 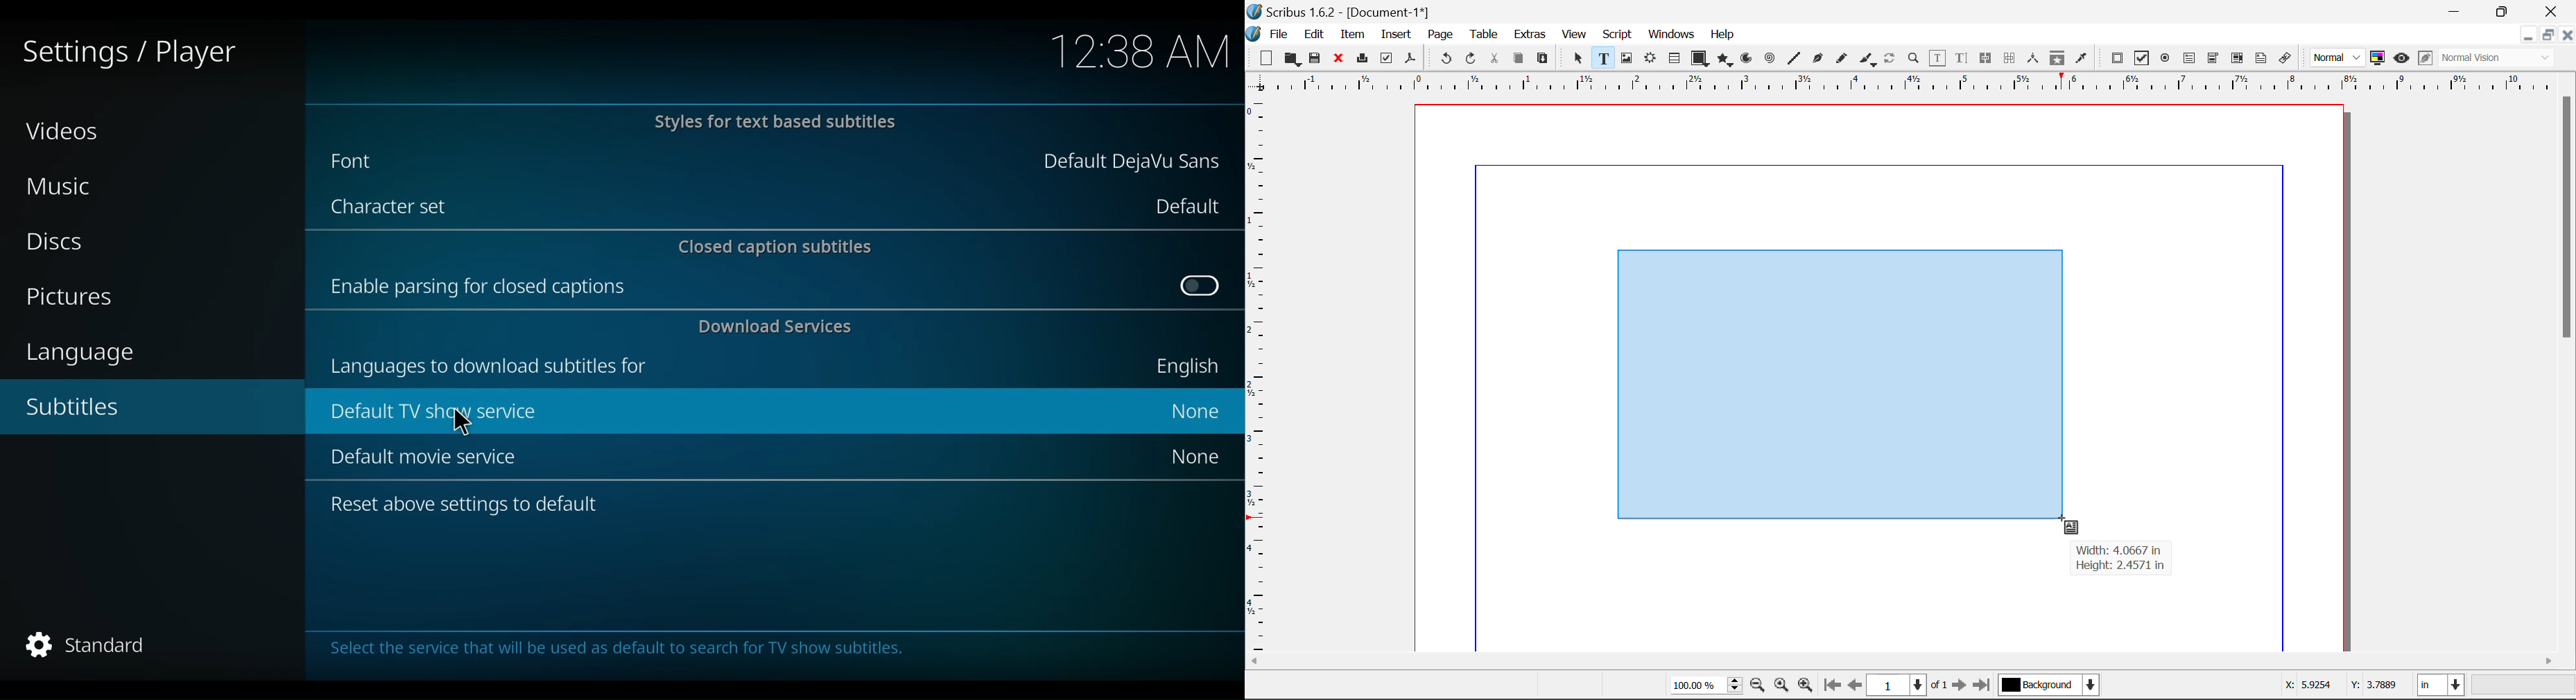 What do you see at coordinates (1857, 688) in the screenshot?
I see `Previous Page` at bounding box center [1857, 688].